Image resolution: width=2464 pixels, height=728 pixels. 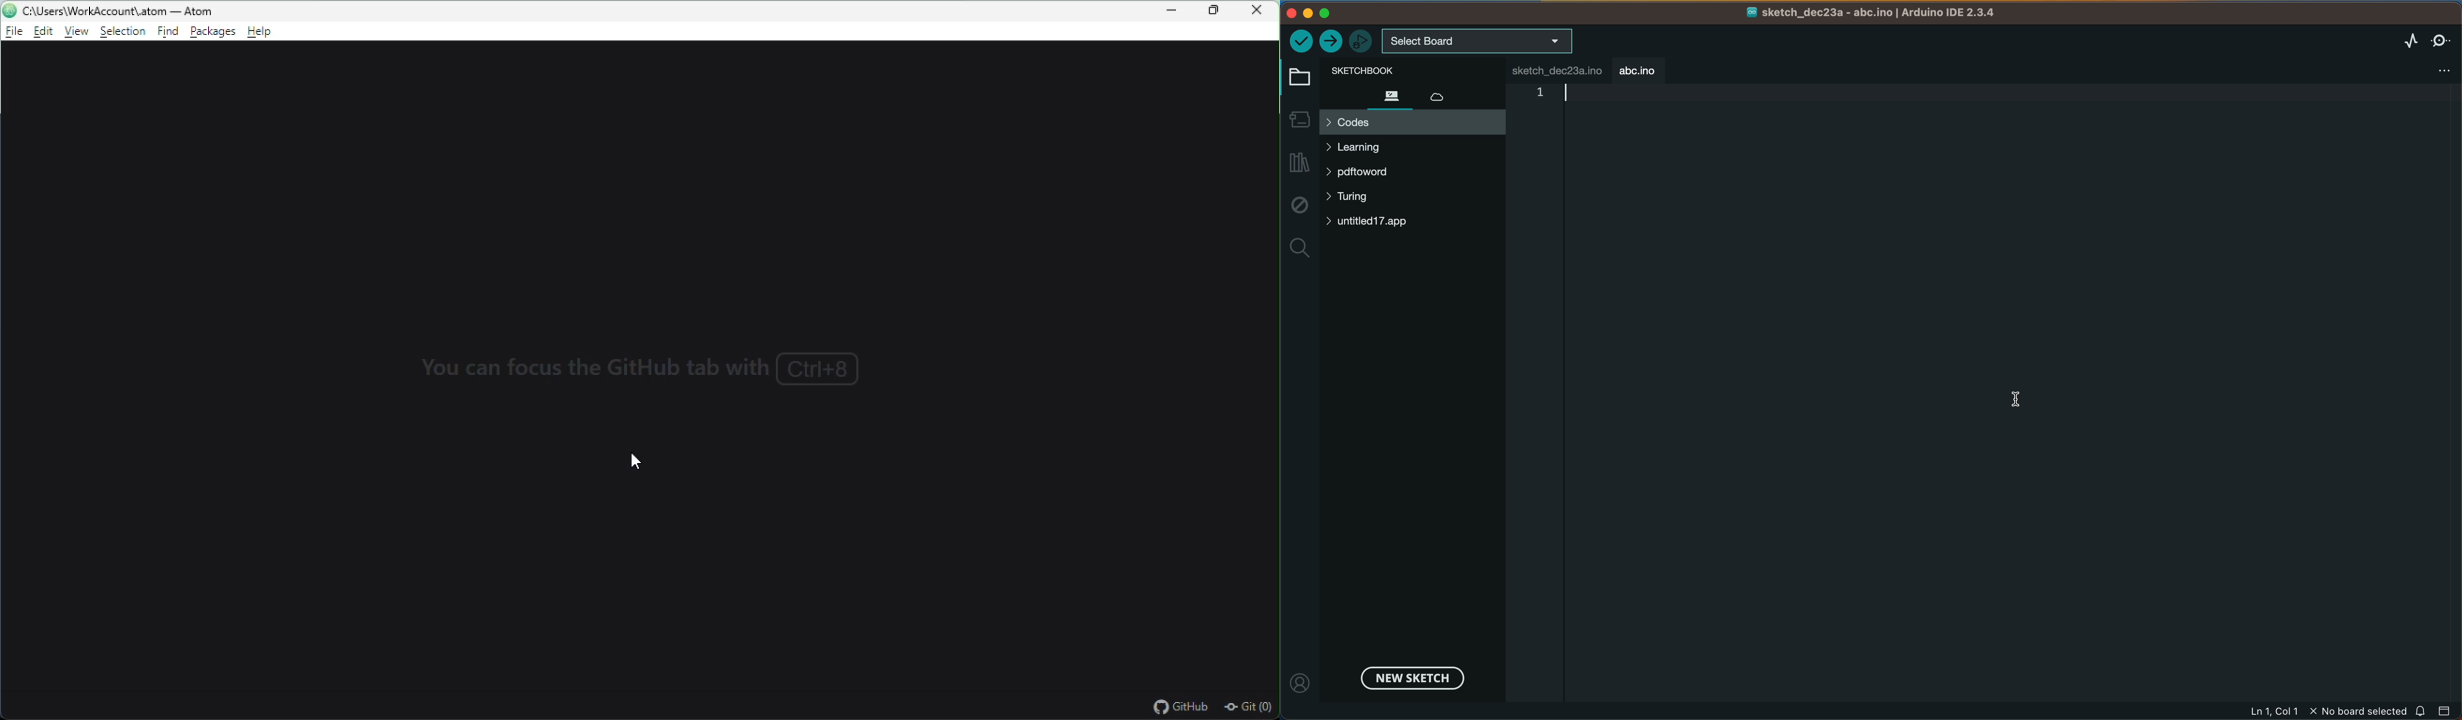 I want to click on window control, so click(x=1321, y=13).